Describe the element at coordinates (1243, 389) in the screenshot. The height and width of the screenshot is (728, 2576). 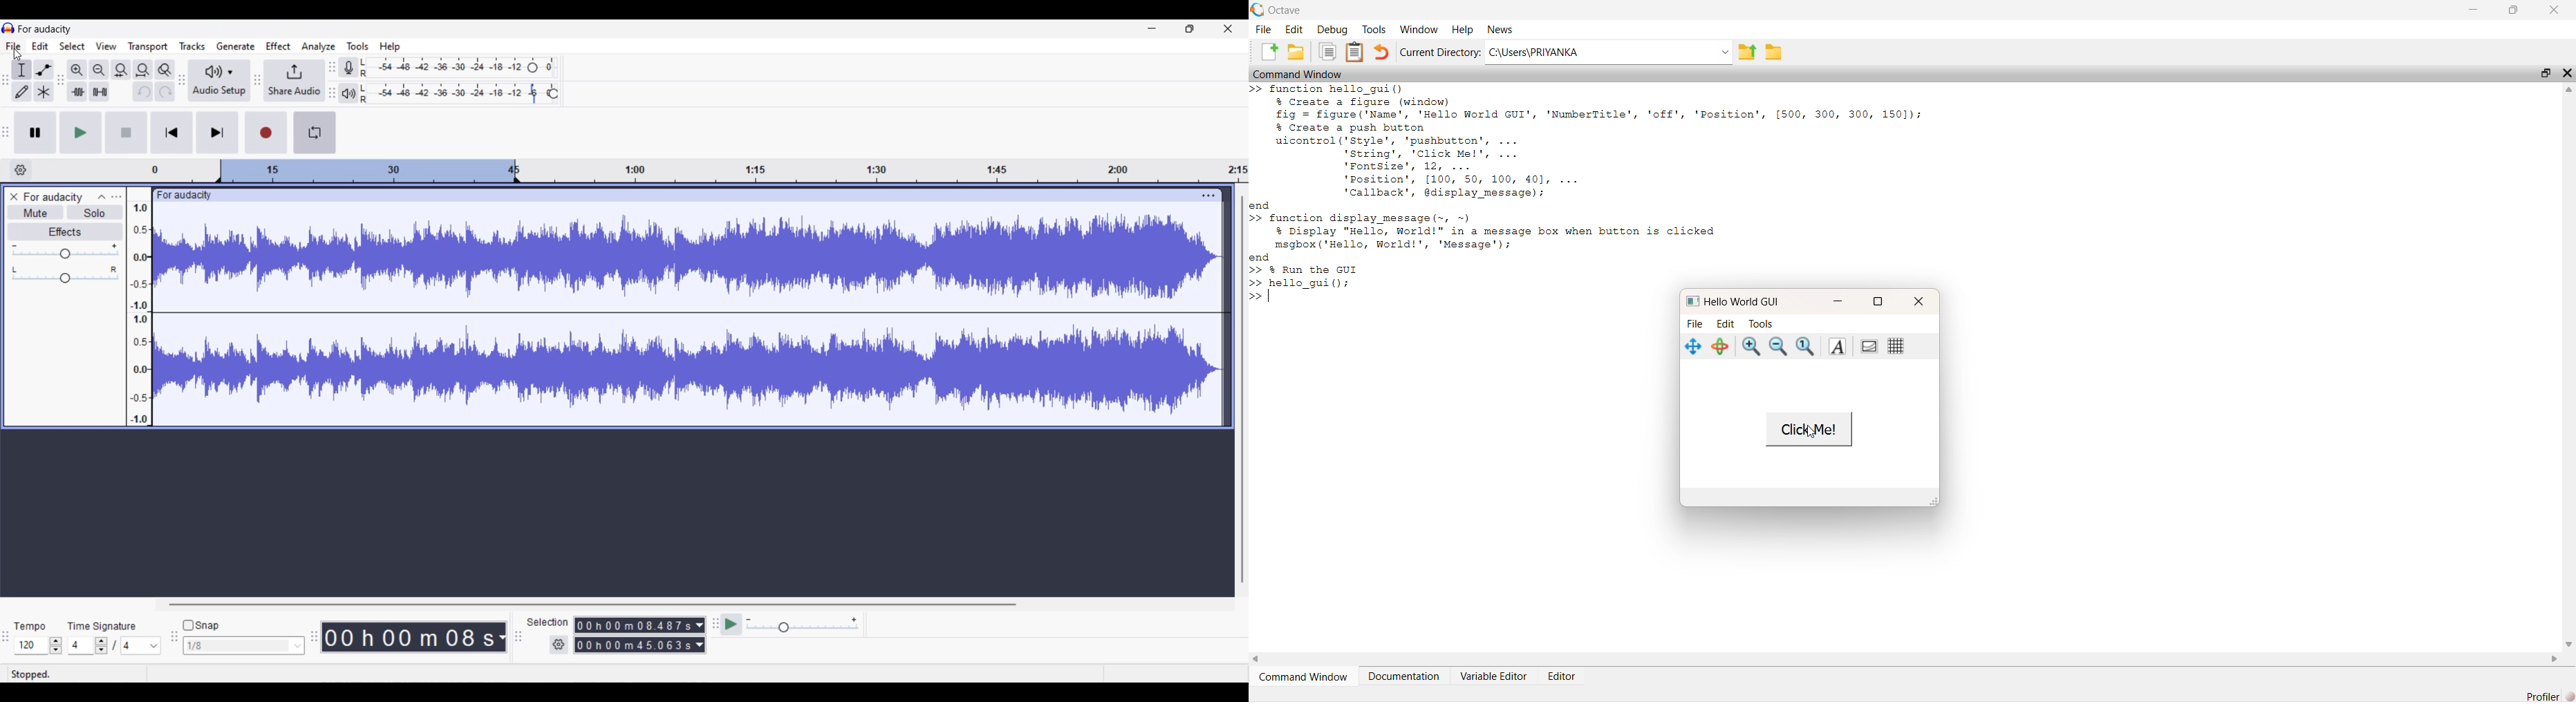
I see `Vertical slide bar` at that location.